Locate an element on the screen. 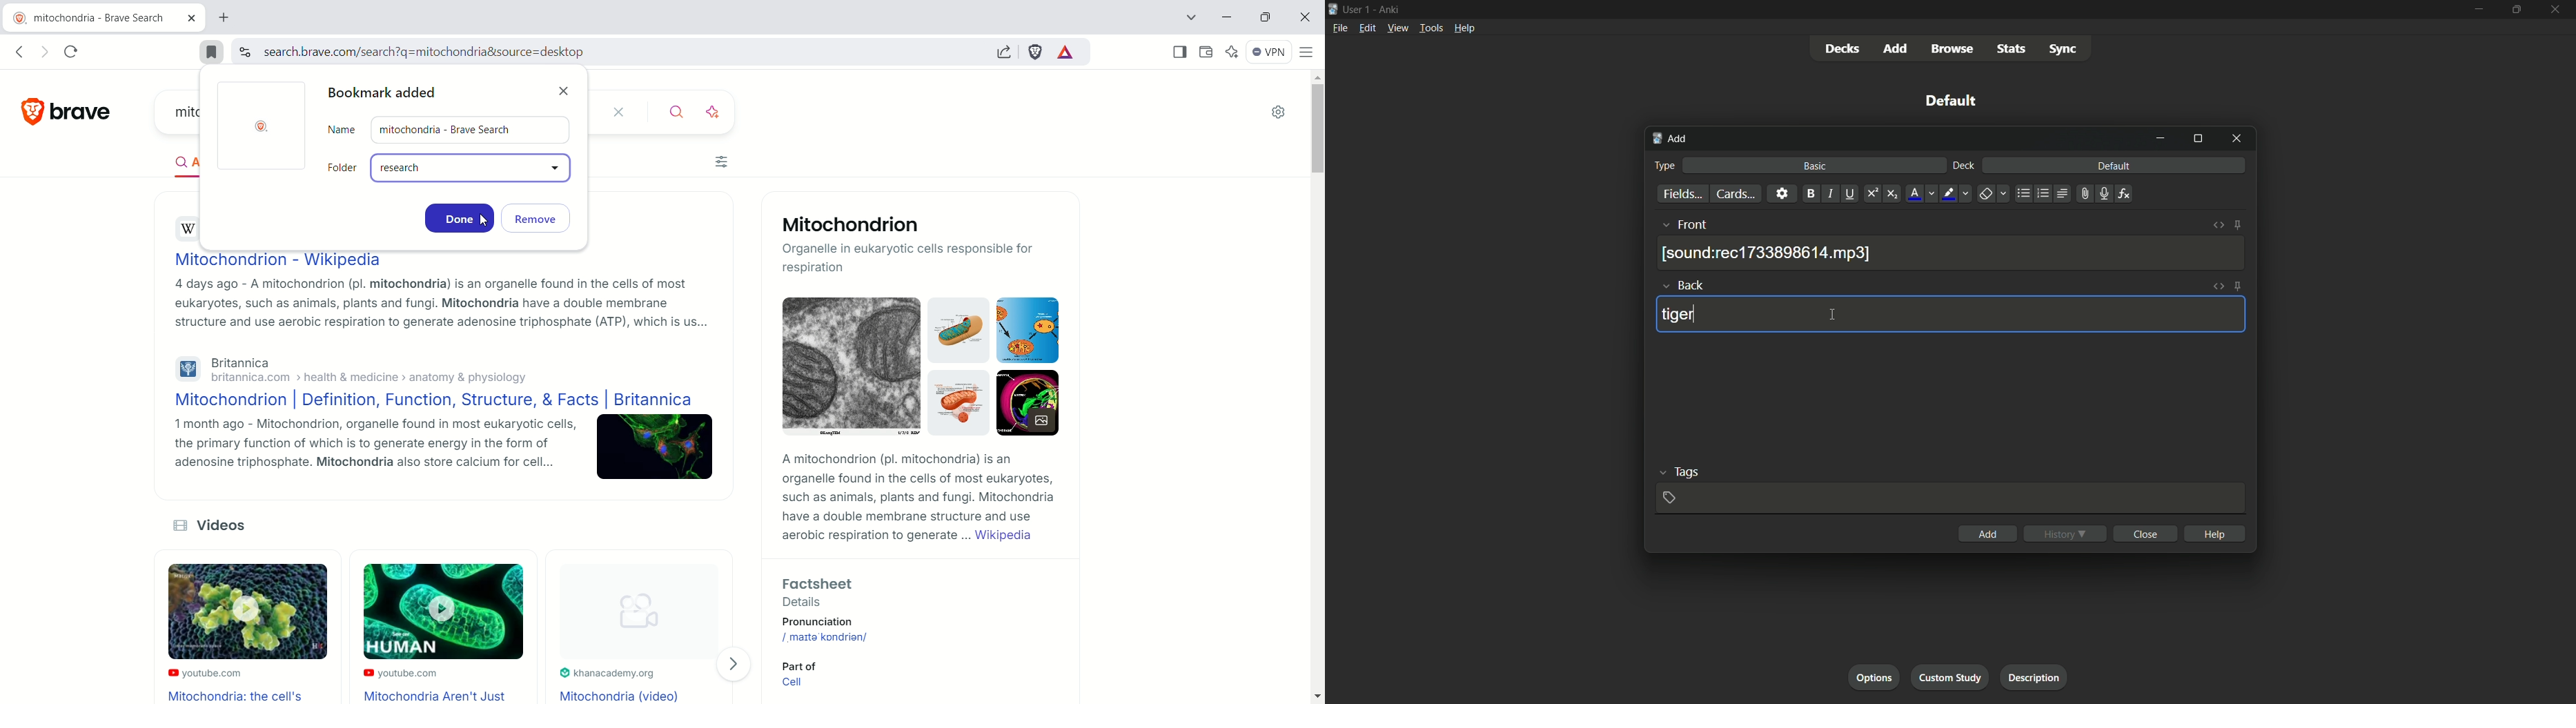 Image resolution: width=2576 pixels, height=728 pixels. 1 month ago - Mitochondrion, organelle found in most eukaryotic cells,
the primary function of which is to generate energy in the form of
adenosine triphosphate. Mitochondria also store calcium for cell... is located at coordinates (362, 448).